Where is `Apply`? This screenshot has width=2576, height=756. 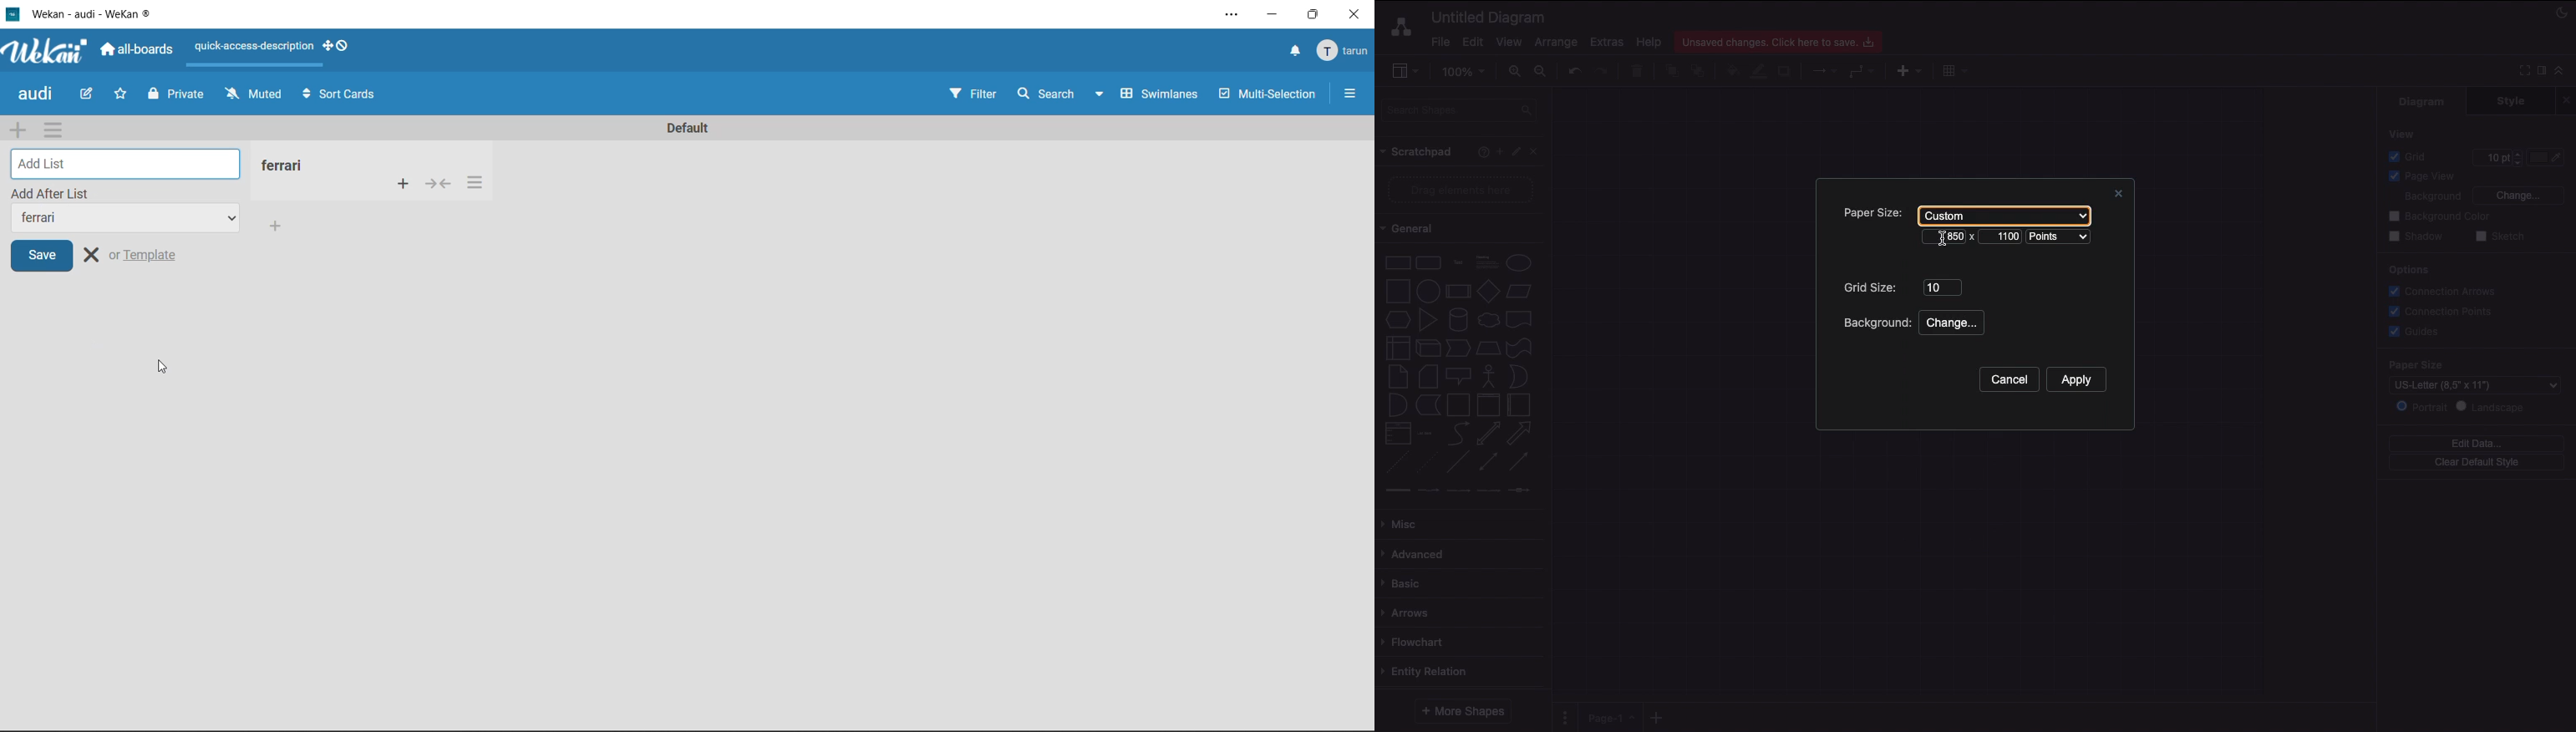
Apply is located at coordinates (2083, 379).